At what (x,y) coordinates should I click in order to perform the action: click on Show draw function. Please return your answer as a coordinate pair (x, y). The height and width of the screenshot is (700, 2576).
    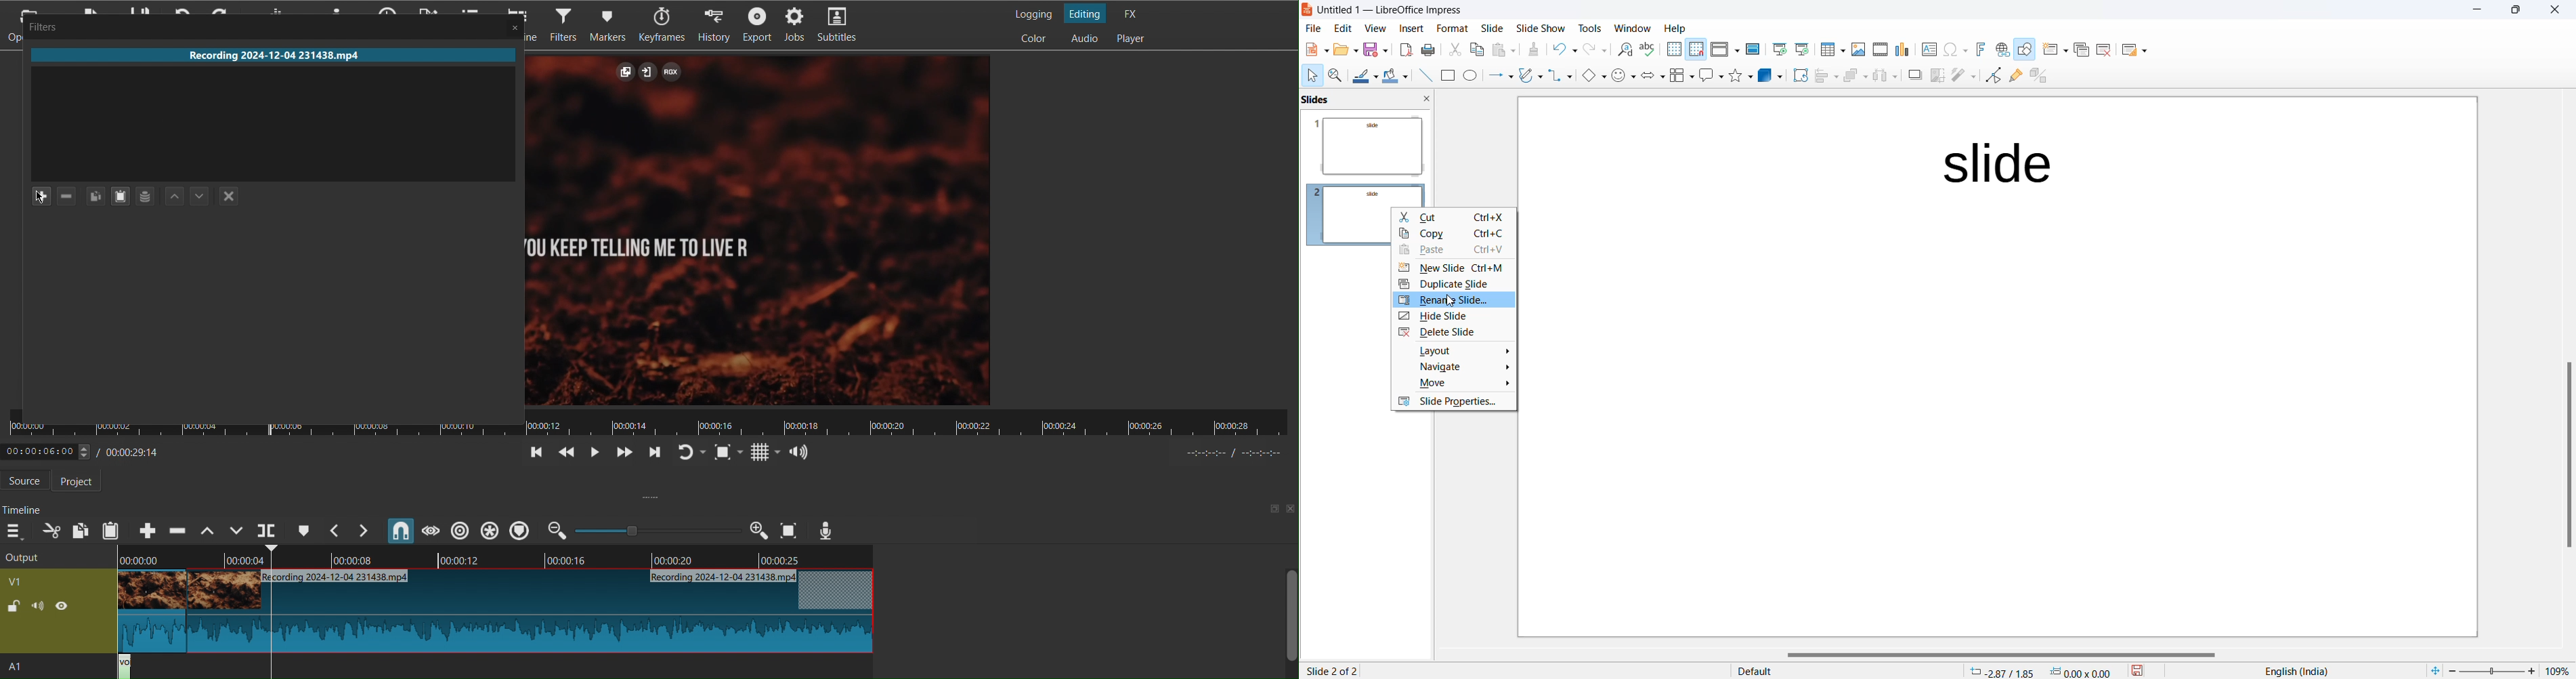
    Looking at the image, I should click on (2025, 51).